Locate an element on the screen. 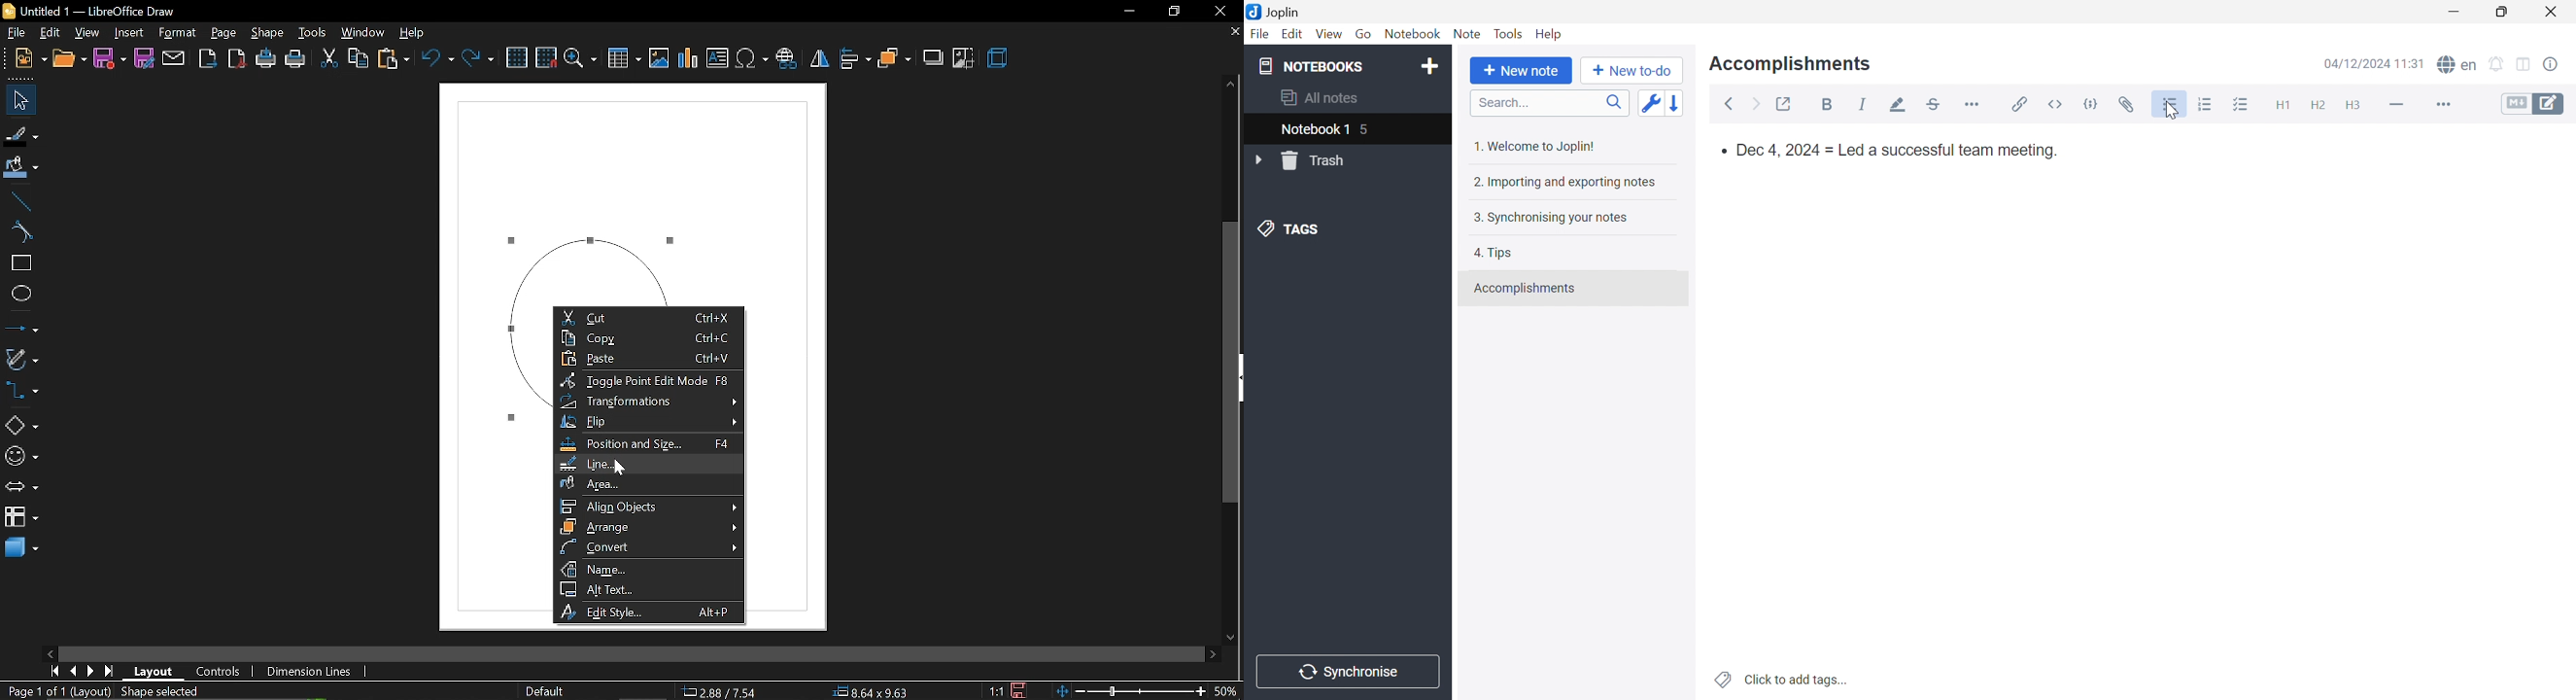 The image size is (2576, 700). Notebook is located at coordinates (1412, 33).